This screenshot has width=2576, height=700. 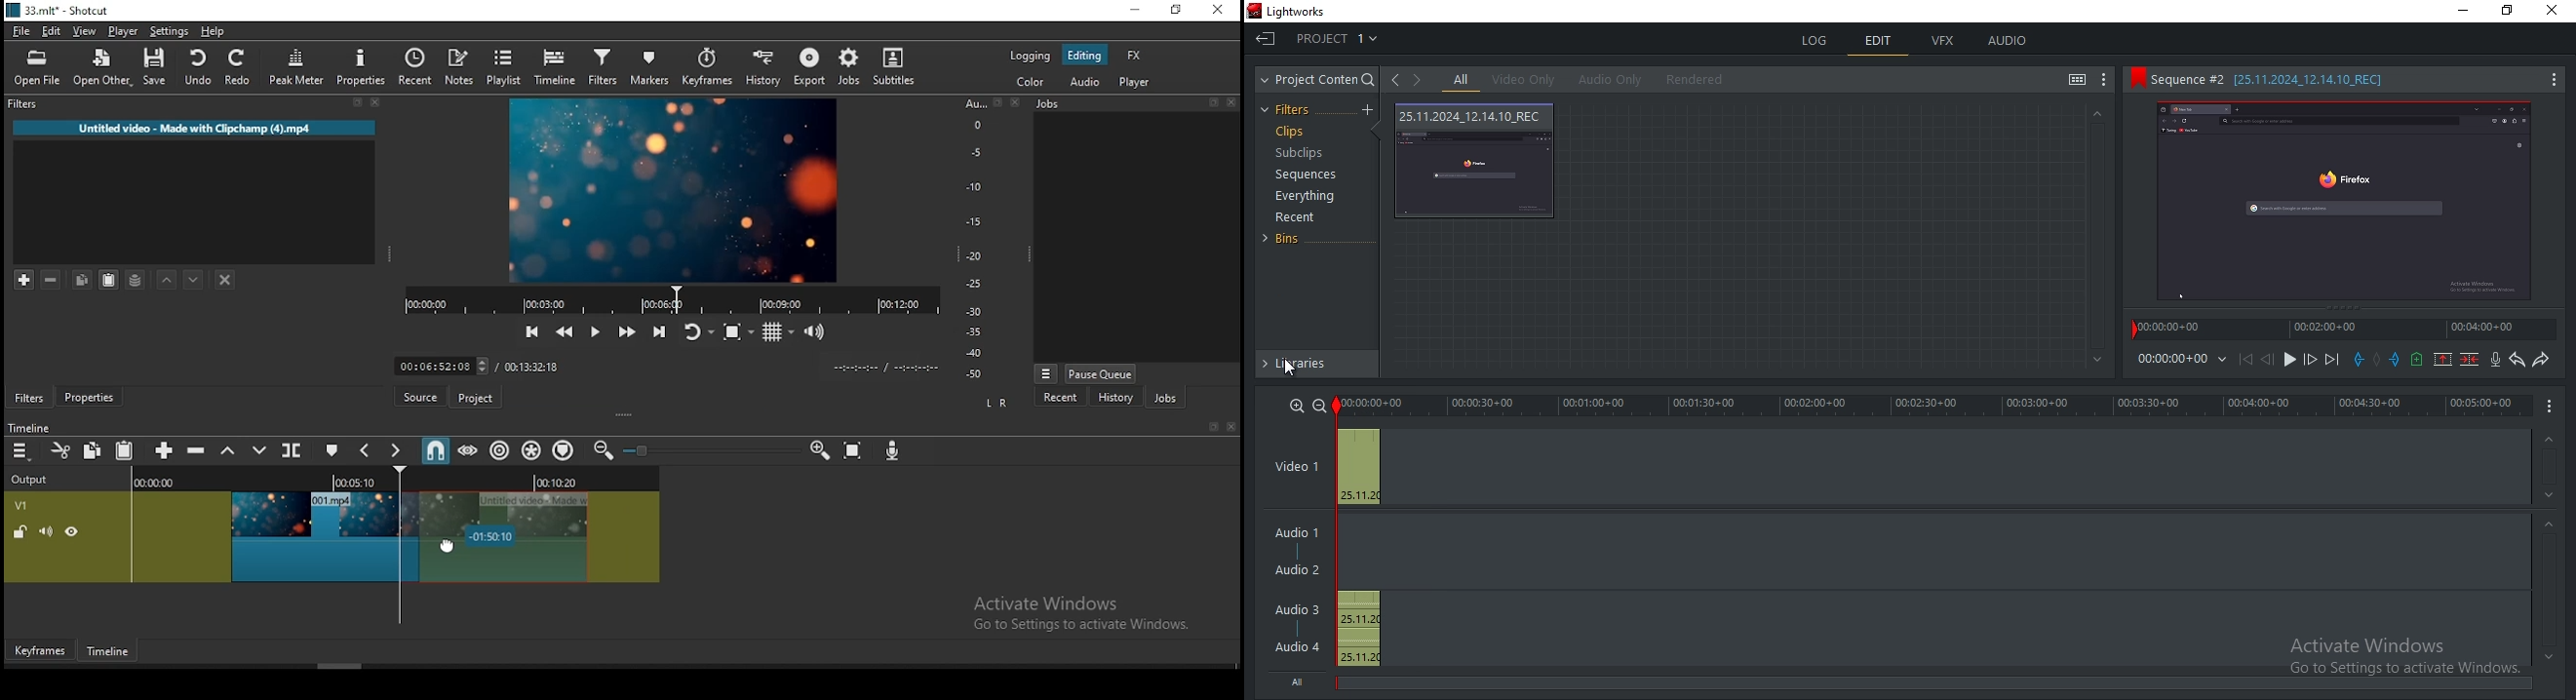 What do you see at coordinates (455, 67) in the screenshot?
I see `notes` at bounding box center [455, 67].